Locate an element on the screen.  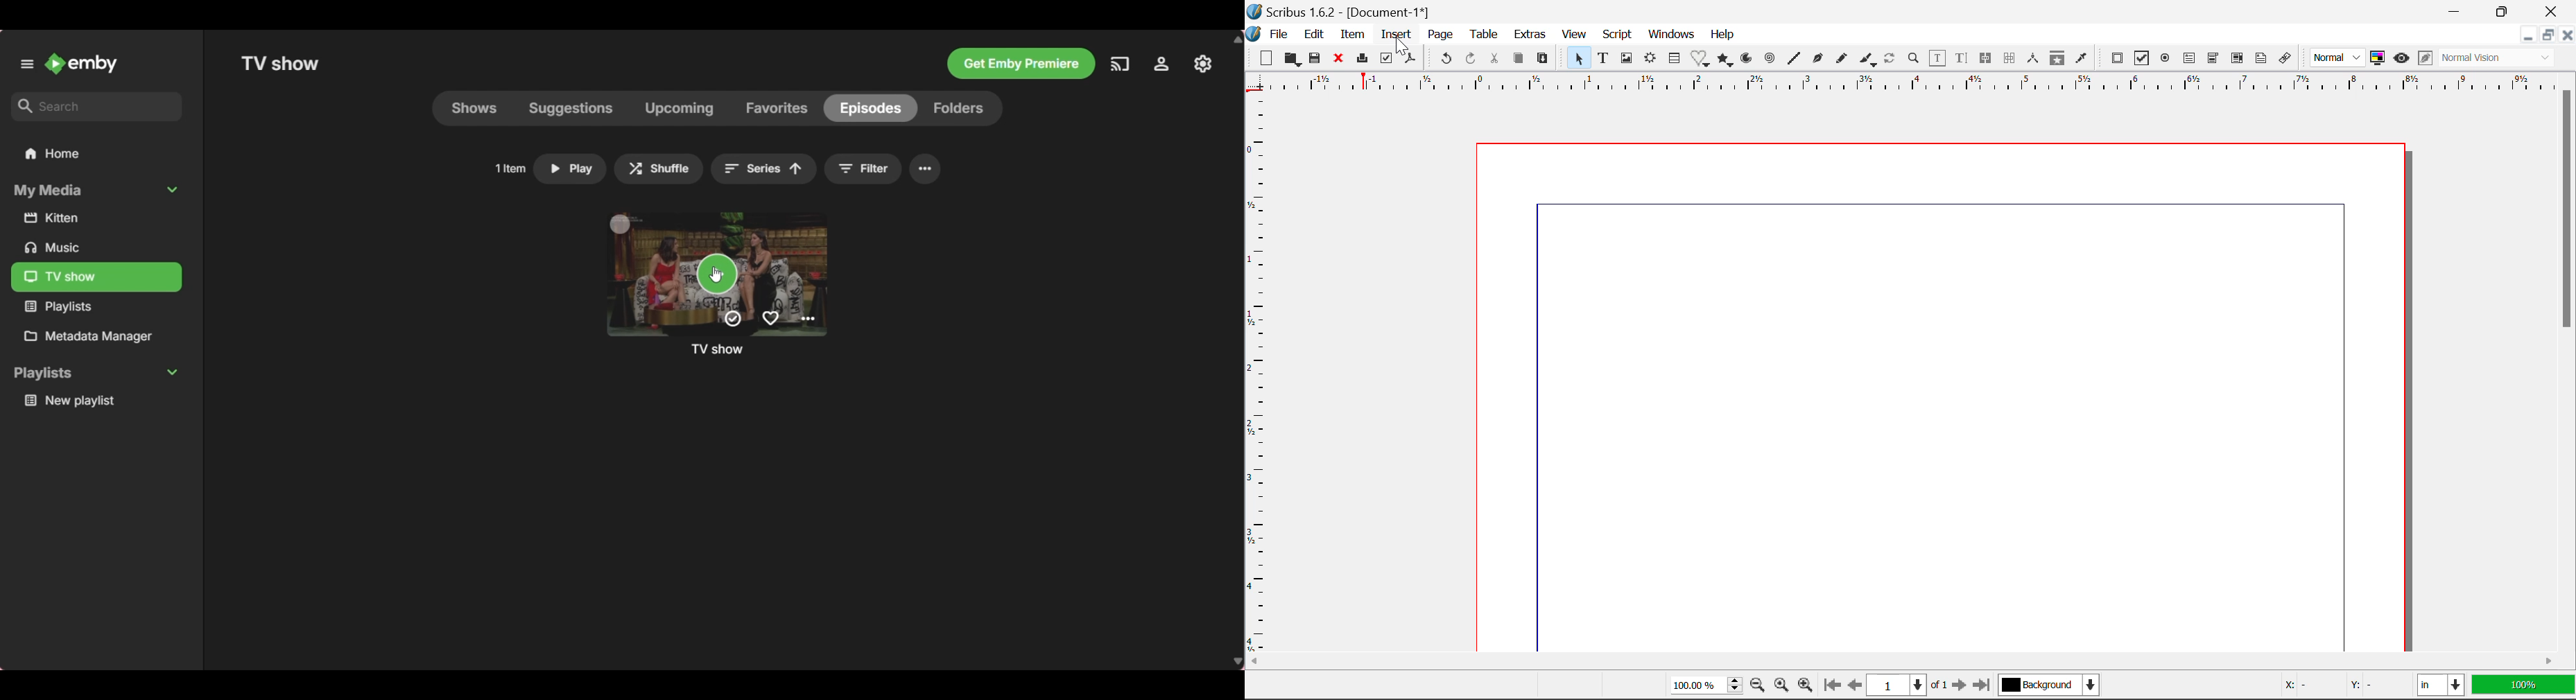
Collapse My Media is located at coordinates (97, 191).